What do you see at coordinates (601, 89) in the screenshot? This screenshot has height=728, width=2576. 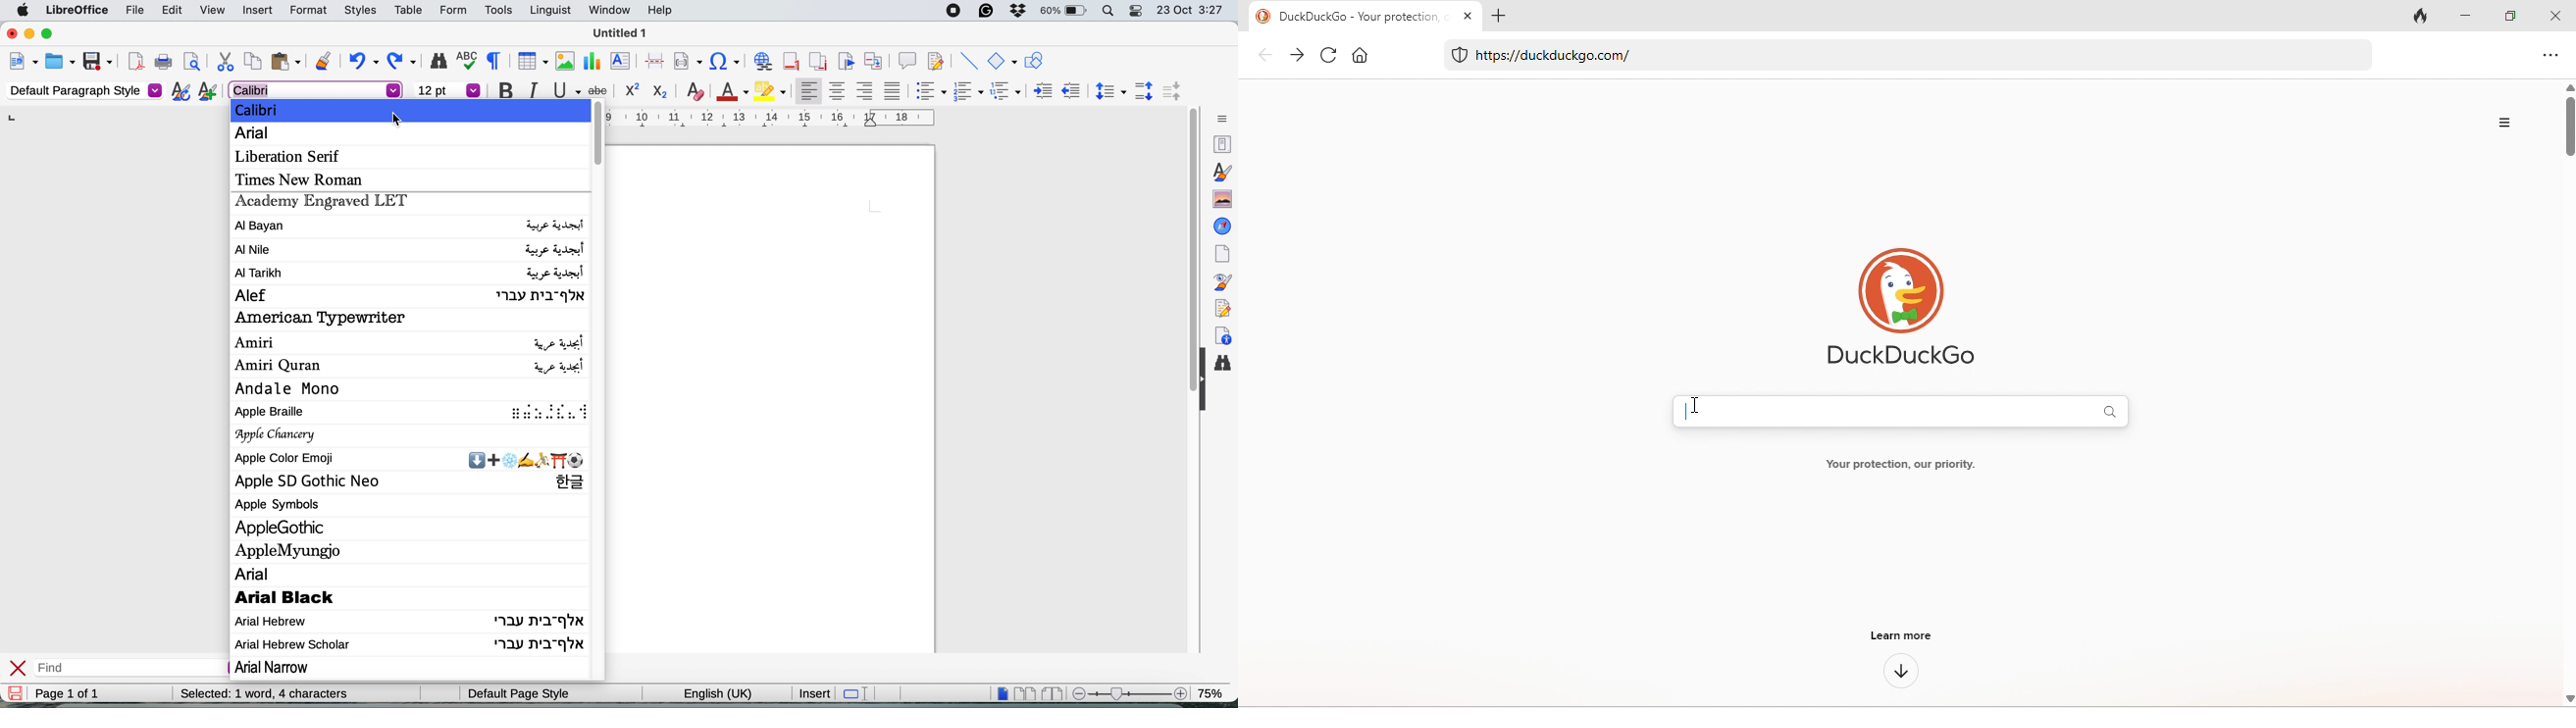 I see `strikethrough` at bounding box center [601, 89].